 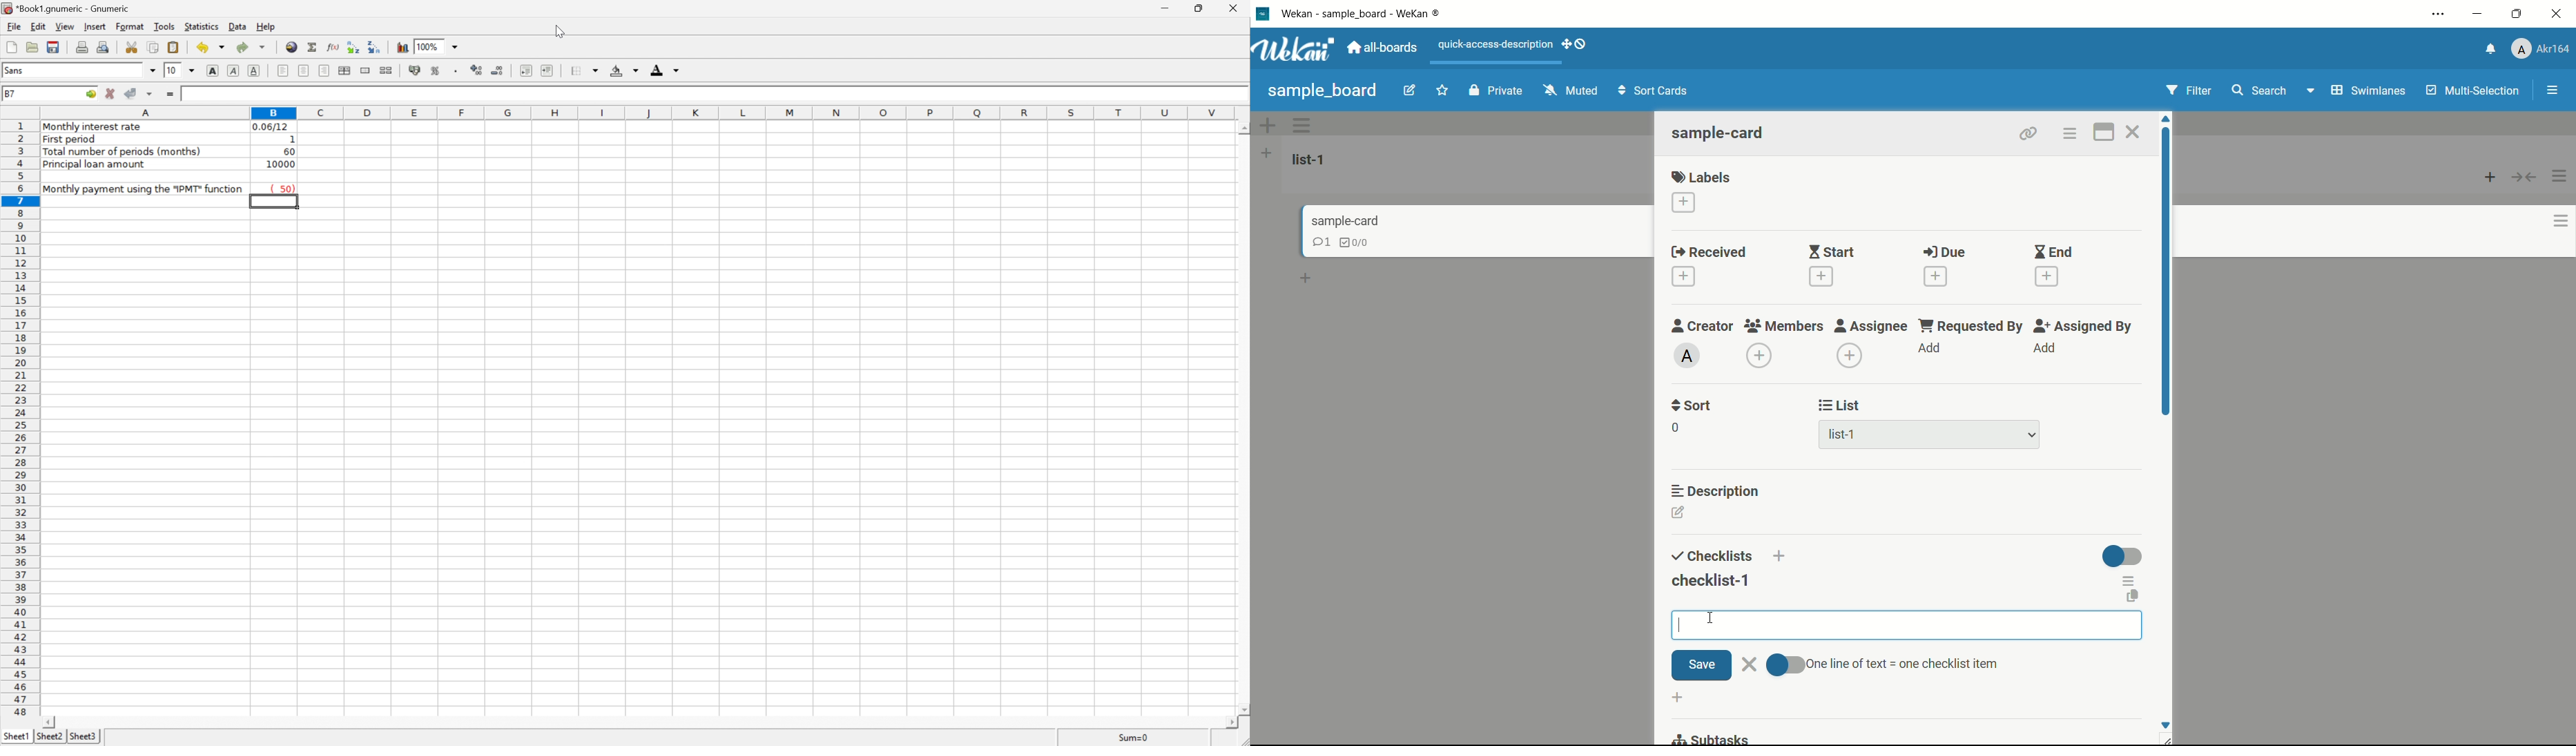 What do you see at coordinates (172, 70) in the screenshot?
I see `10` at bounding box center [172, 70].